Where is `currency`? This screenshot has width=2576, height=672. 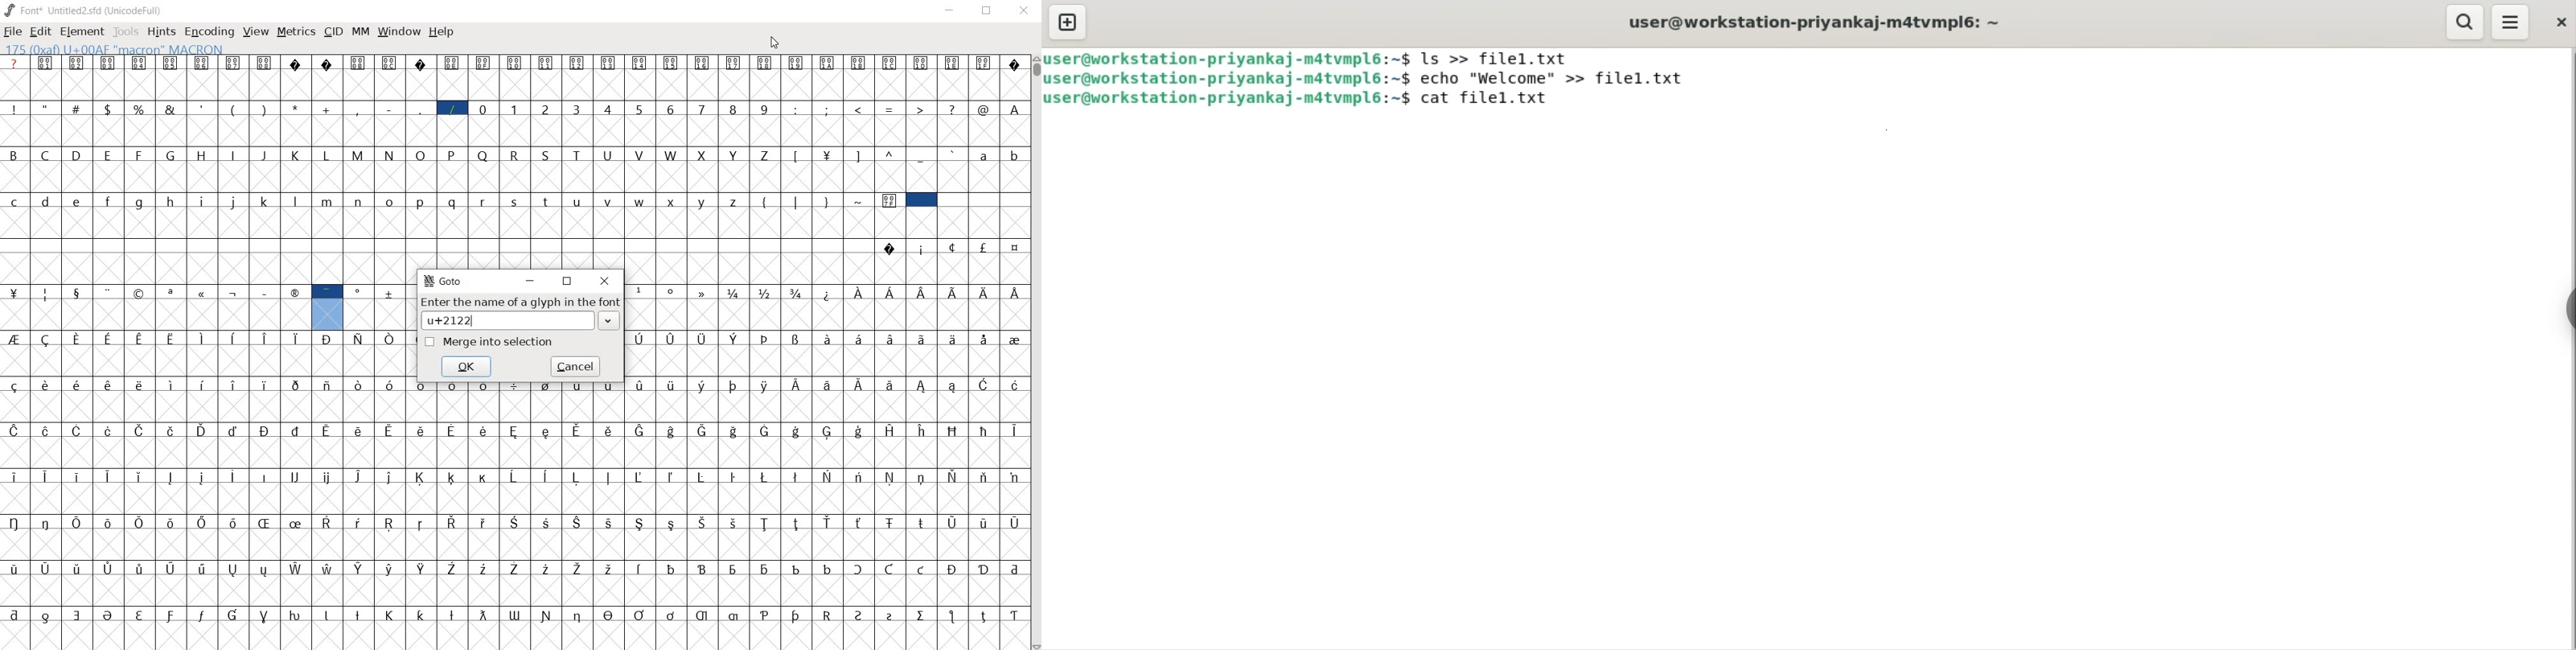
currency is located at coordinates (829, 169).